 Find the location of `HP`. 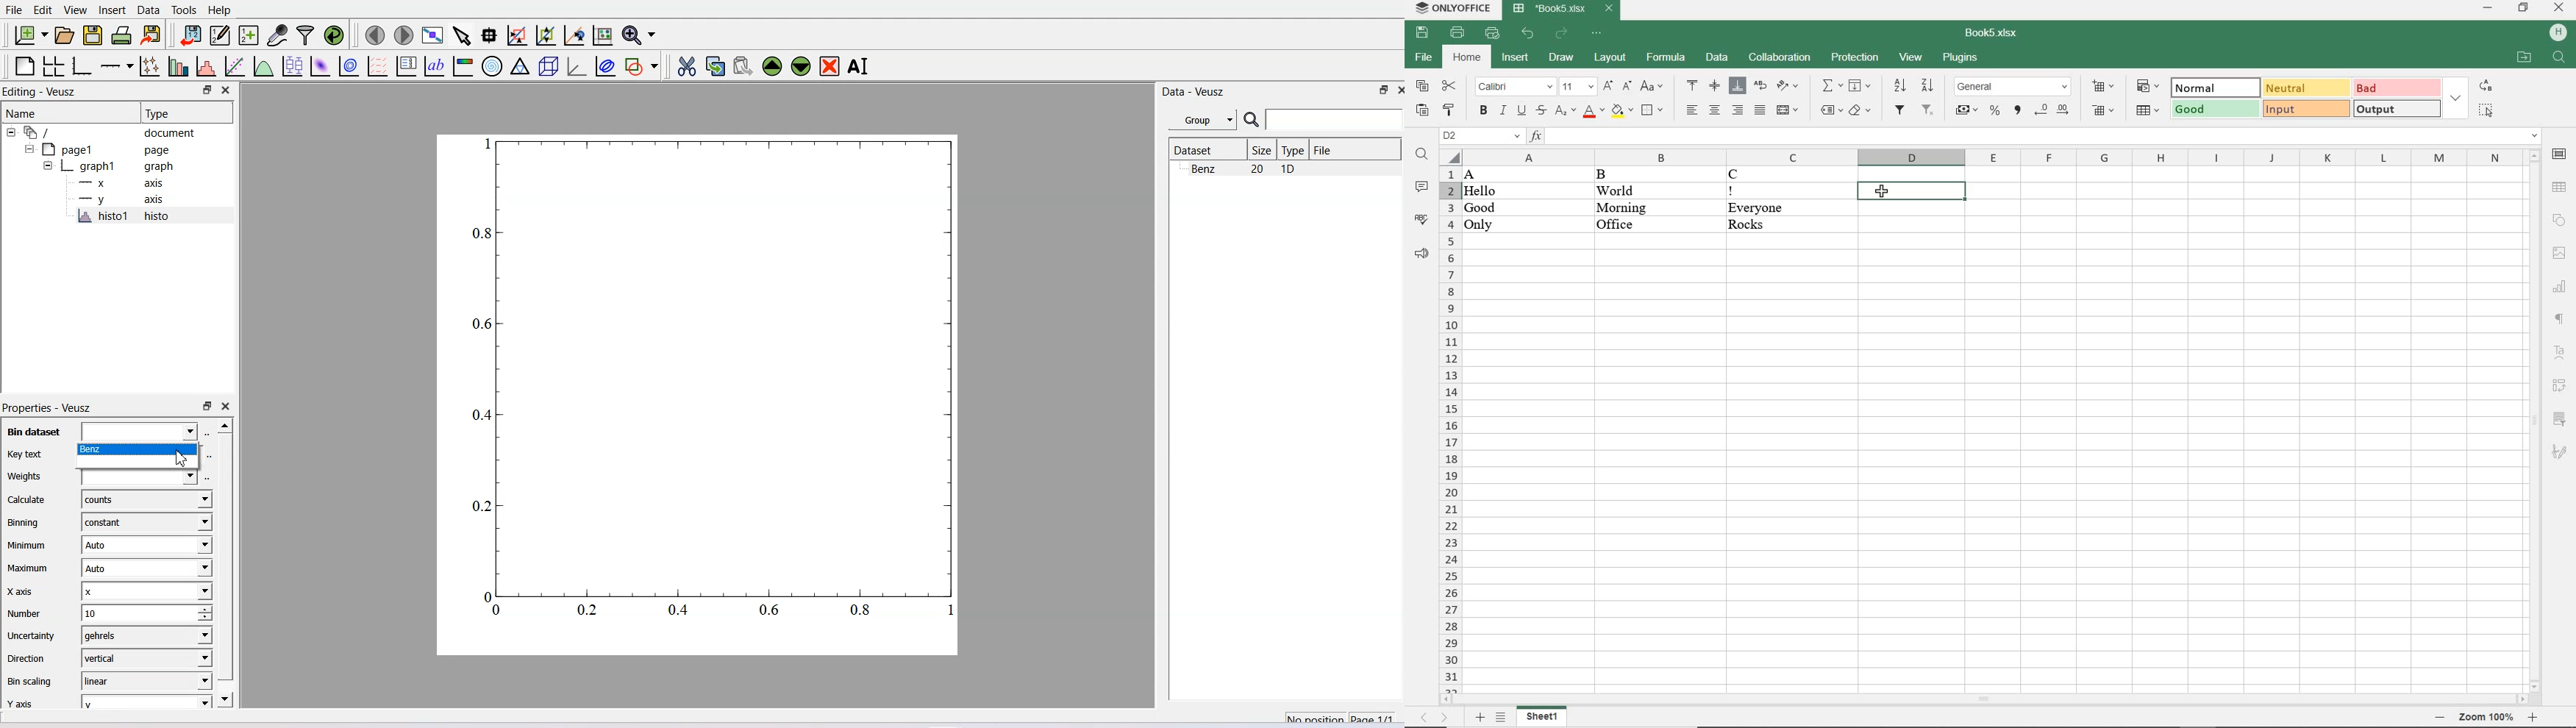

HP is located at coordinates (2558, 33).